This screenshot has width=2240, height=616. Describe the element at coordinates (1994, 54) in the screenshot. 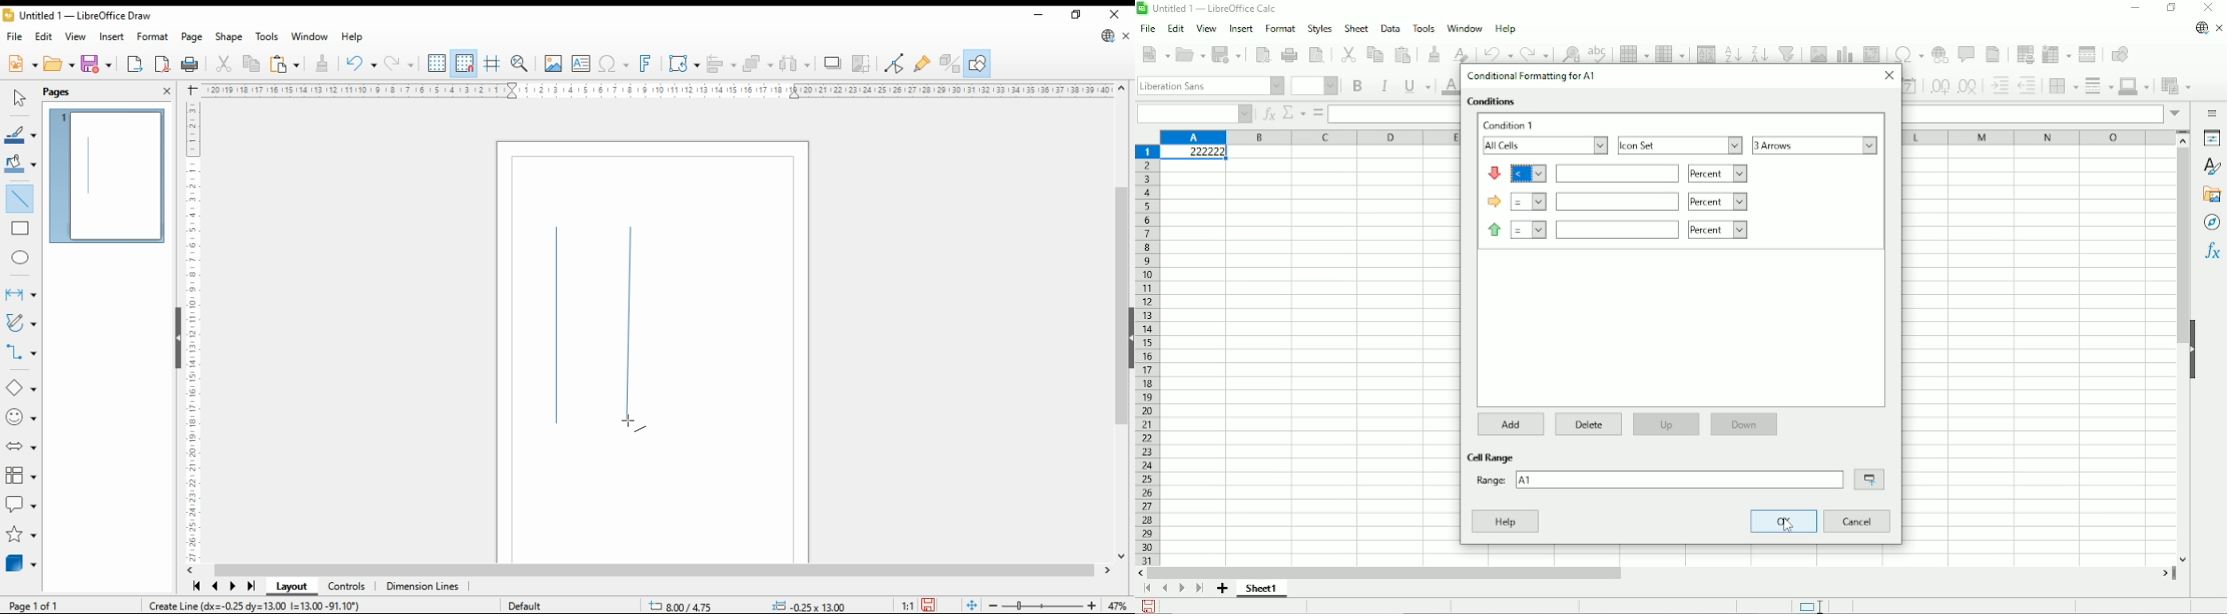

I see `Headers and footers` at that location.